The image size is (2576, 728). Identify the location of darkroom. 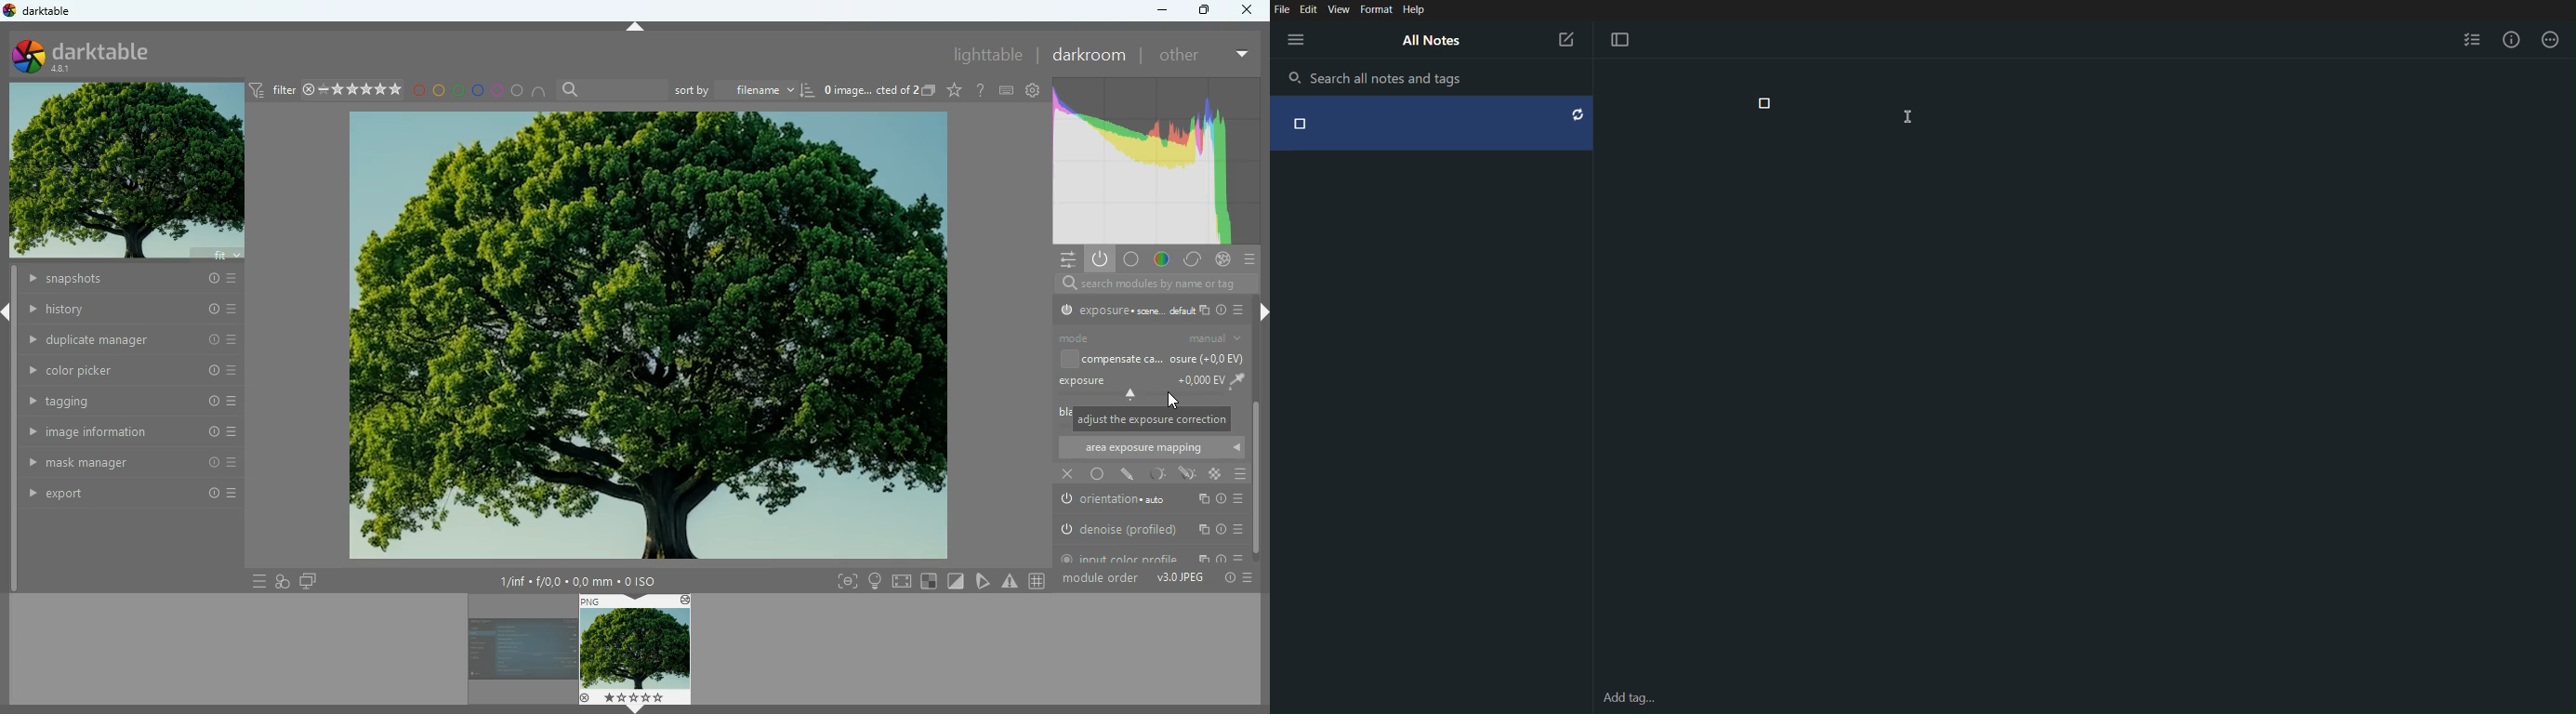
(1091, 56).